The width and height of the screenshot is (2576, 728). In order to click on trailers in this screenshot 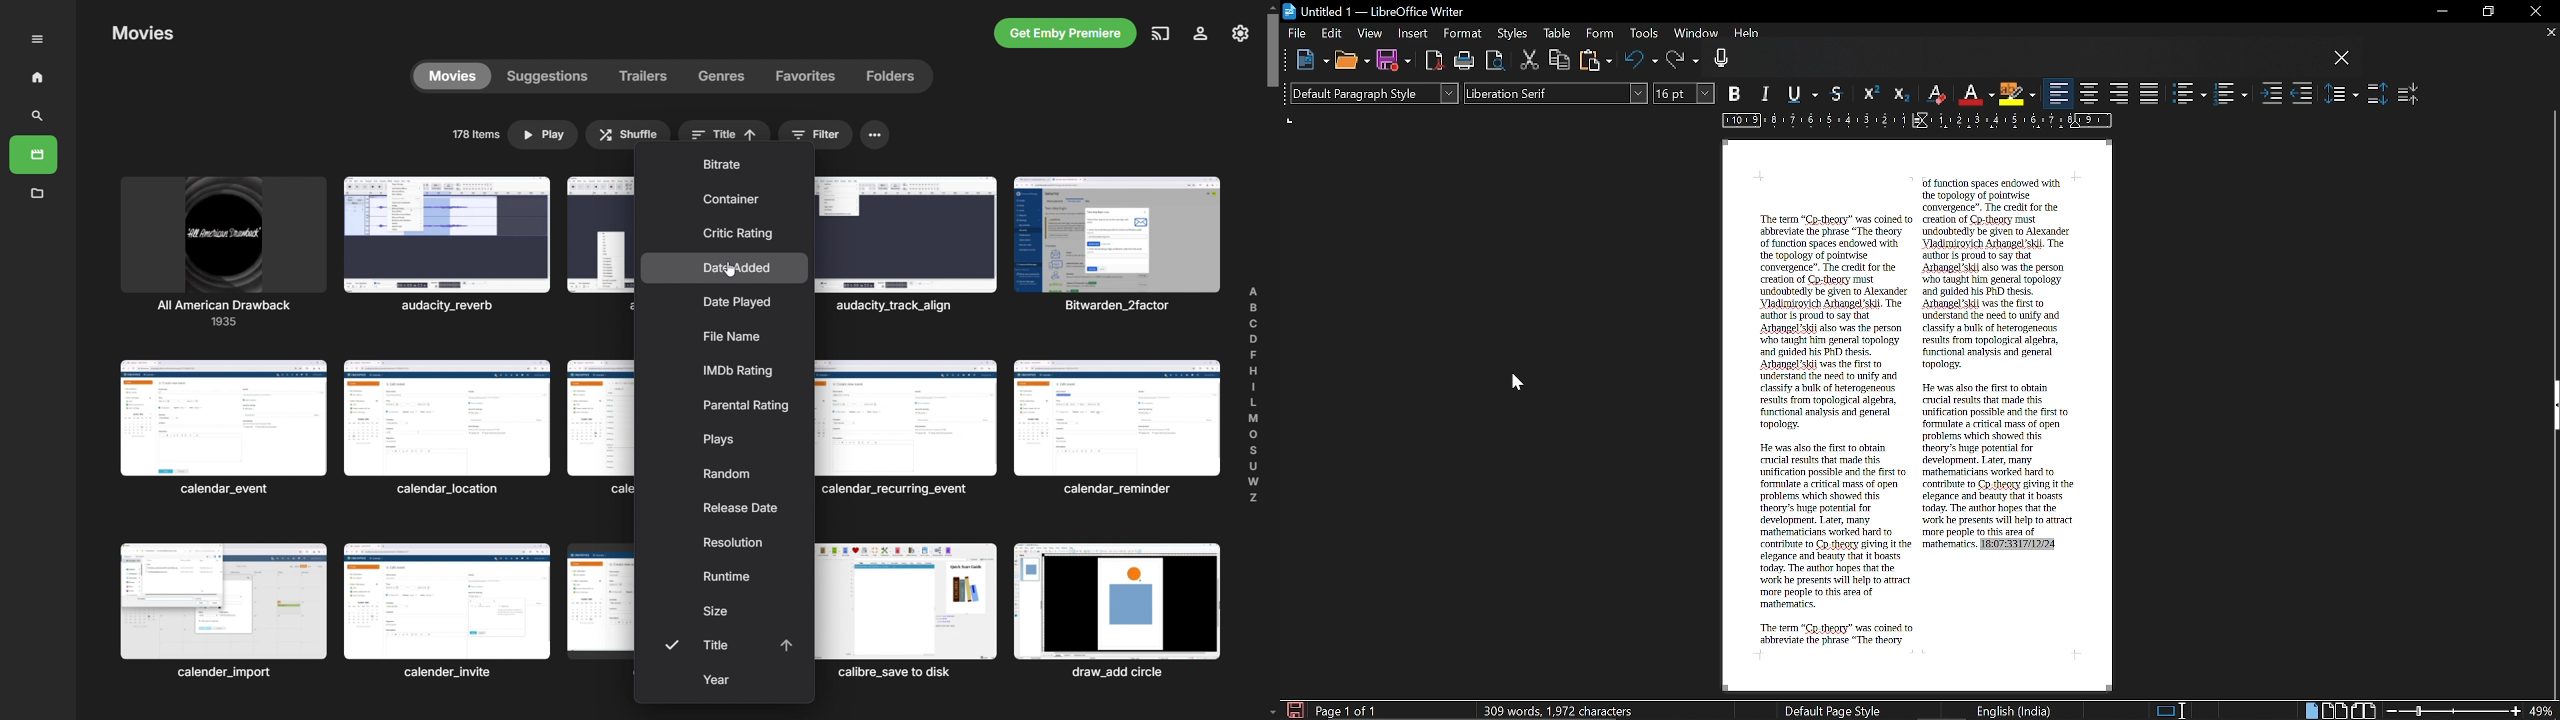, I will do `click(647, 77)`.